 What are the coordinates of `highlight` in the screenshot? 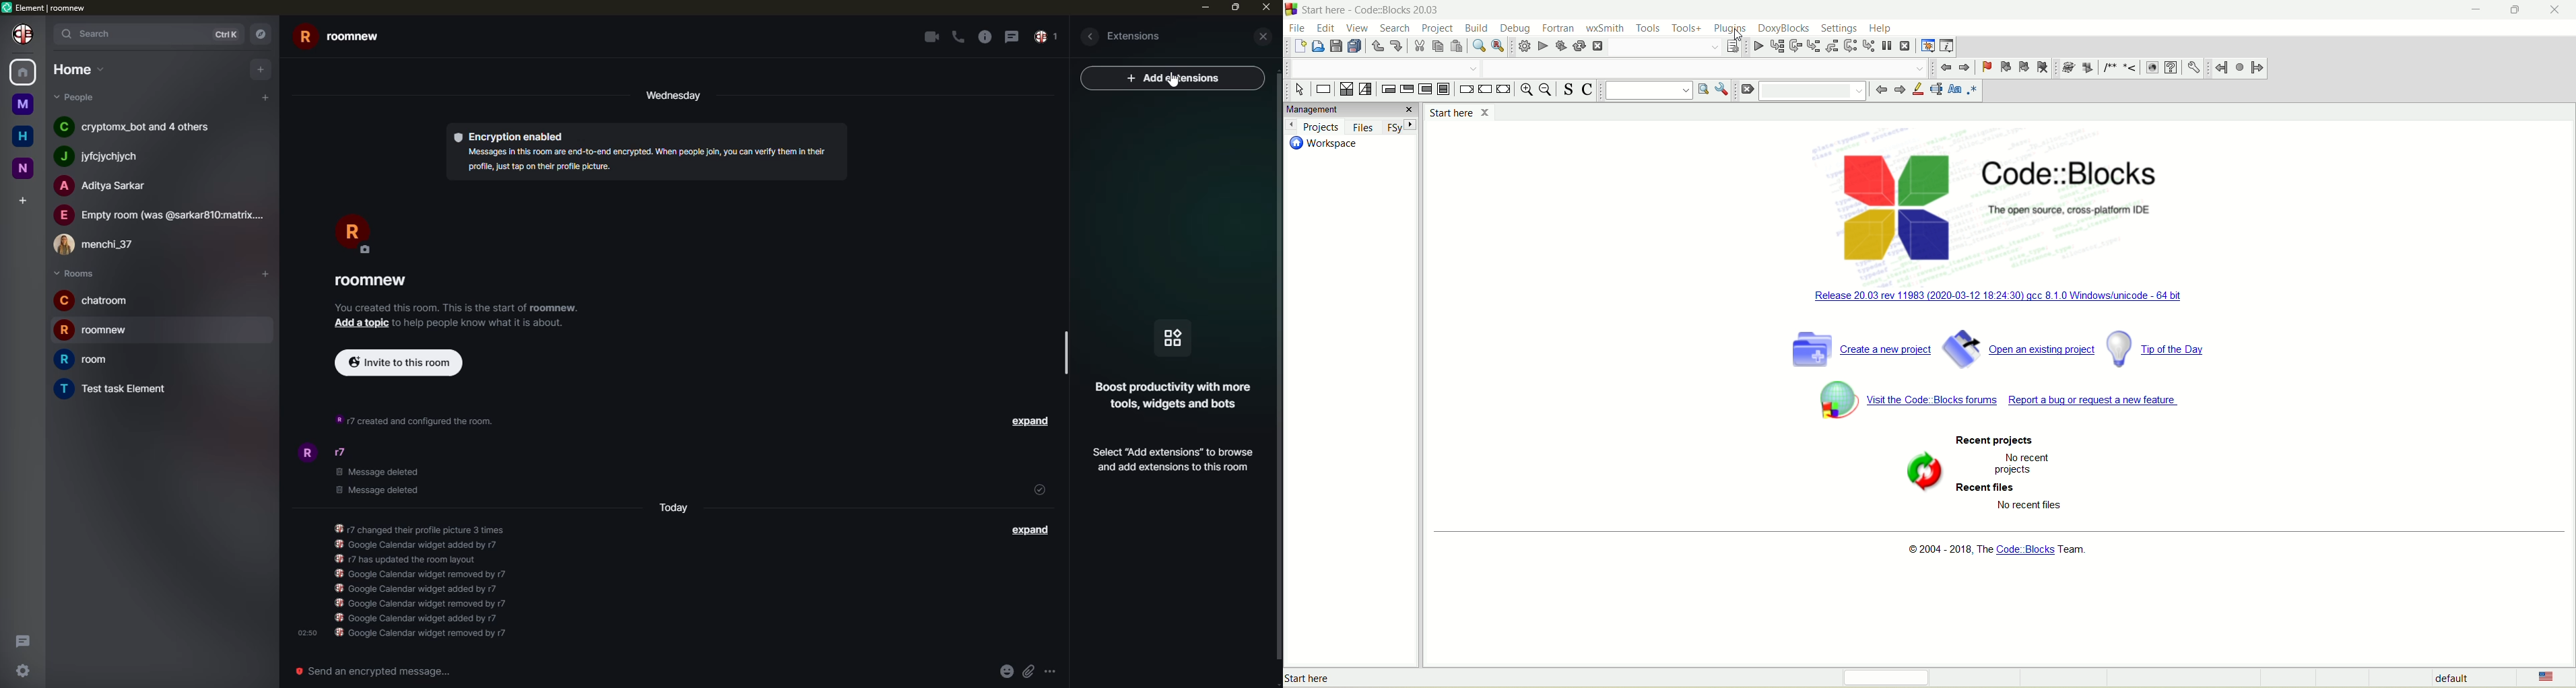 It's located at (1919, 89).